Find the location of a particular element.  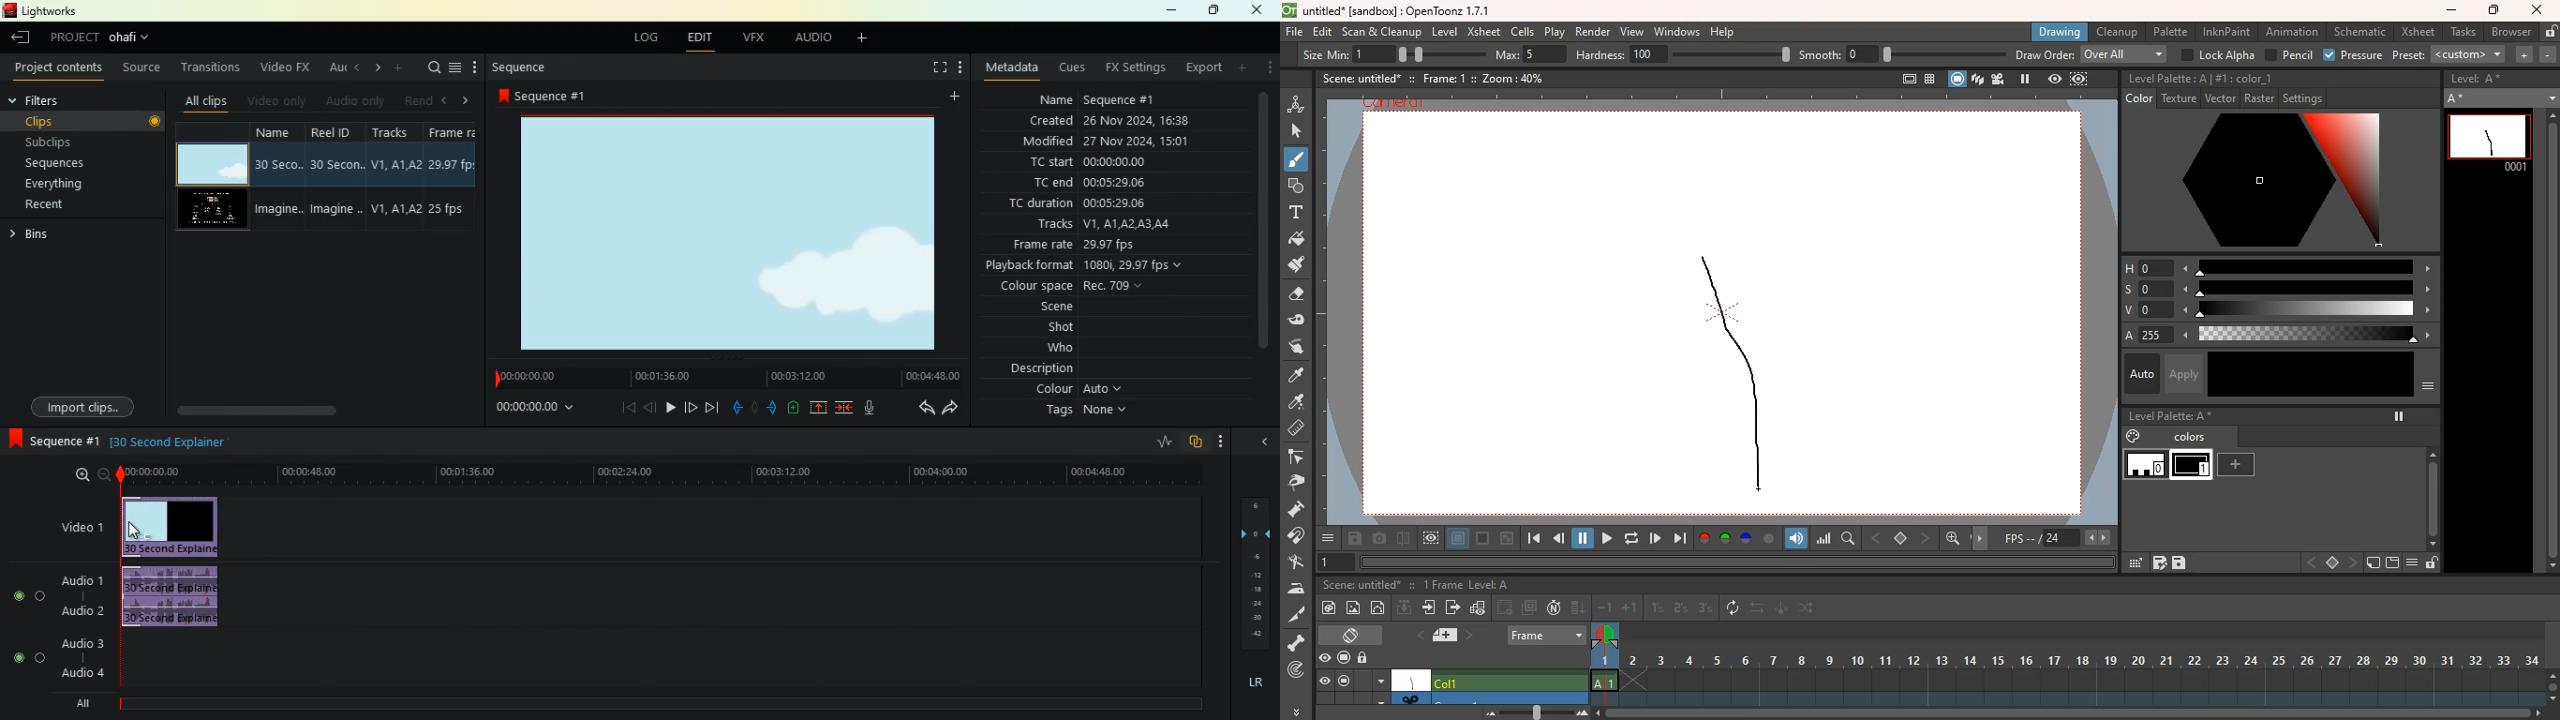

circle is located at coordinates (1769, 538).